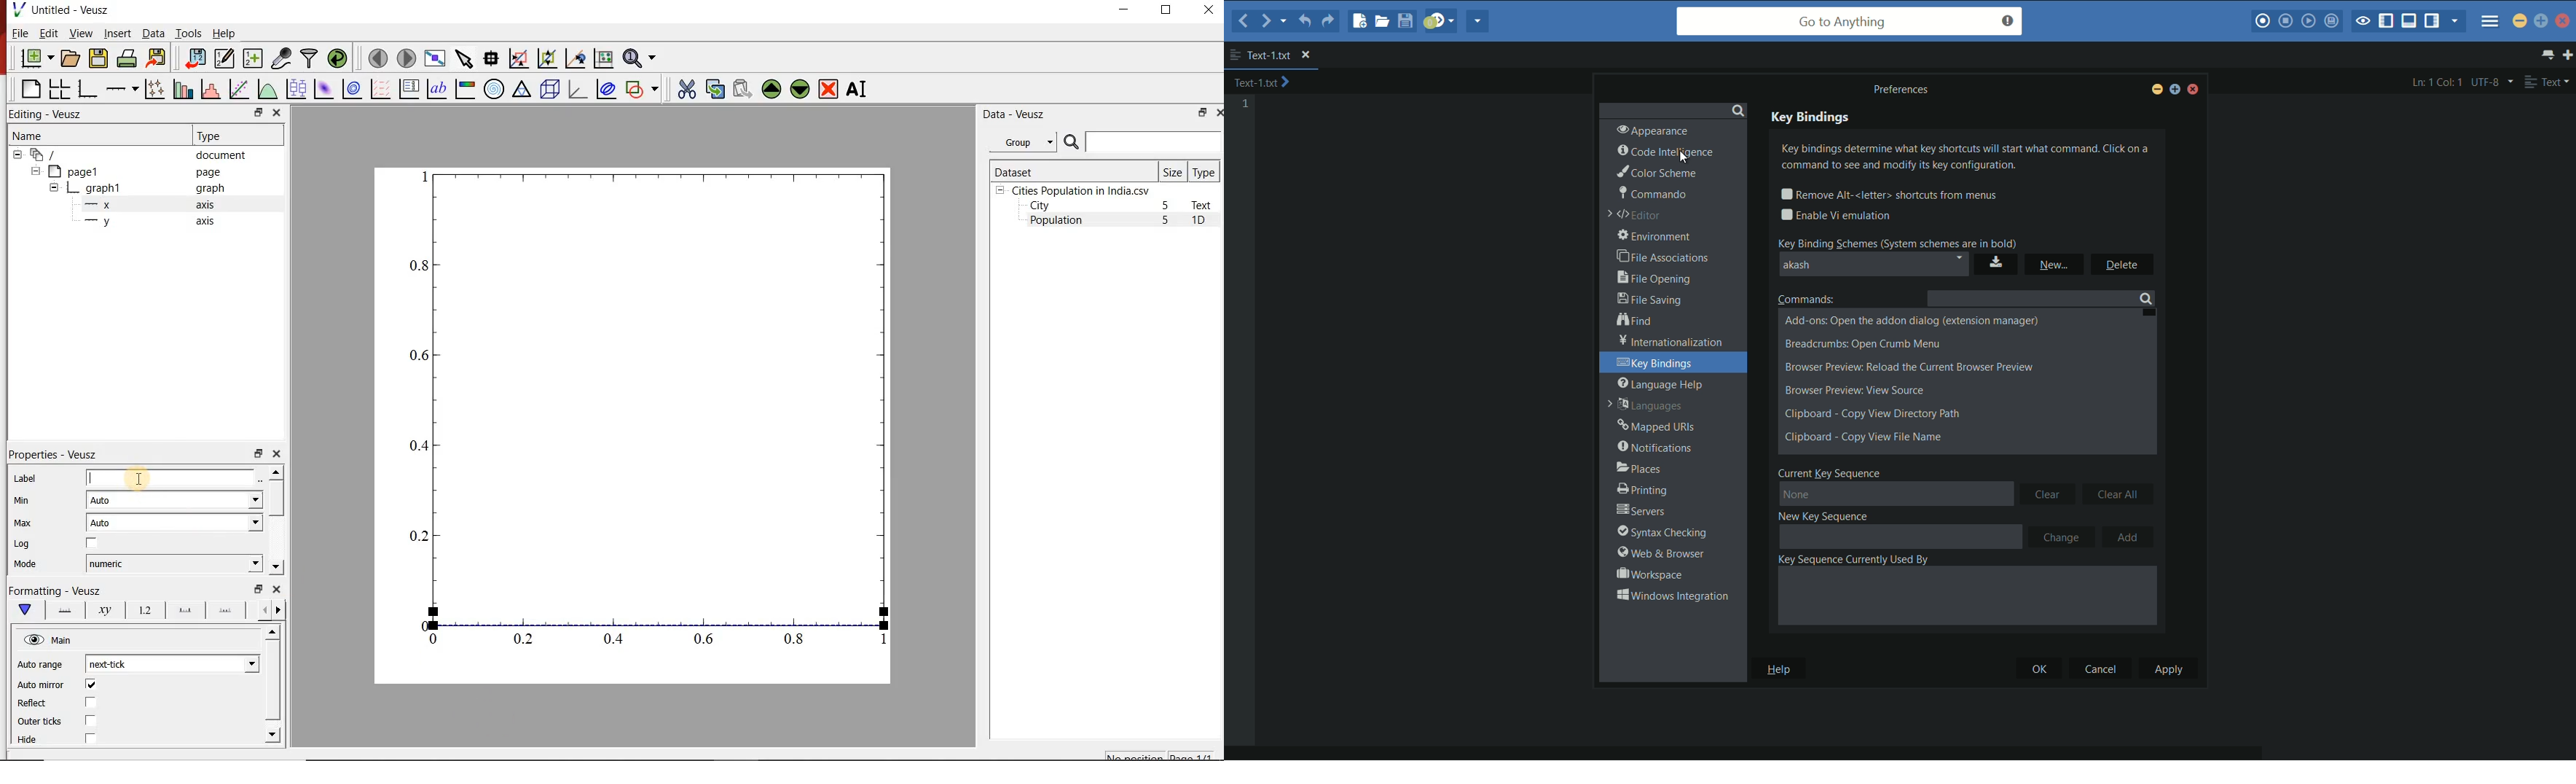  I want to click on move the selected widget down, so click(800, 89).